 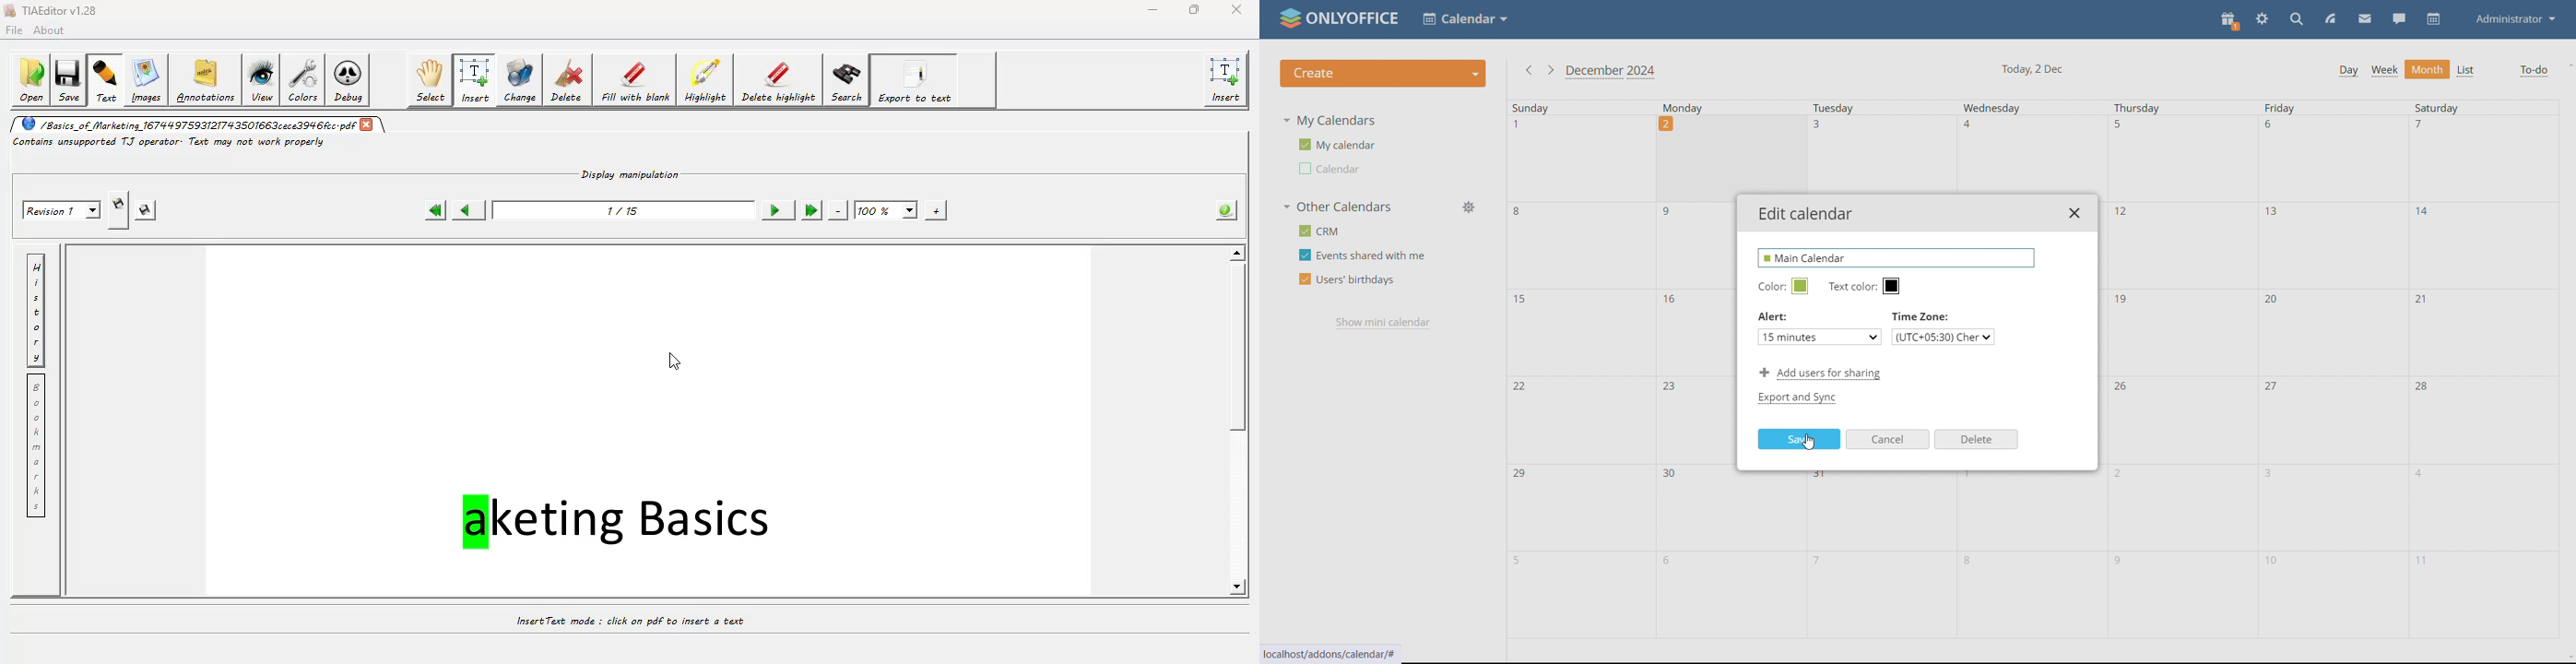 I want to click on , so click(x=2032, y=155).